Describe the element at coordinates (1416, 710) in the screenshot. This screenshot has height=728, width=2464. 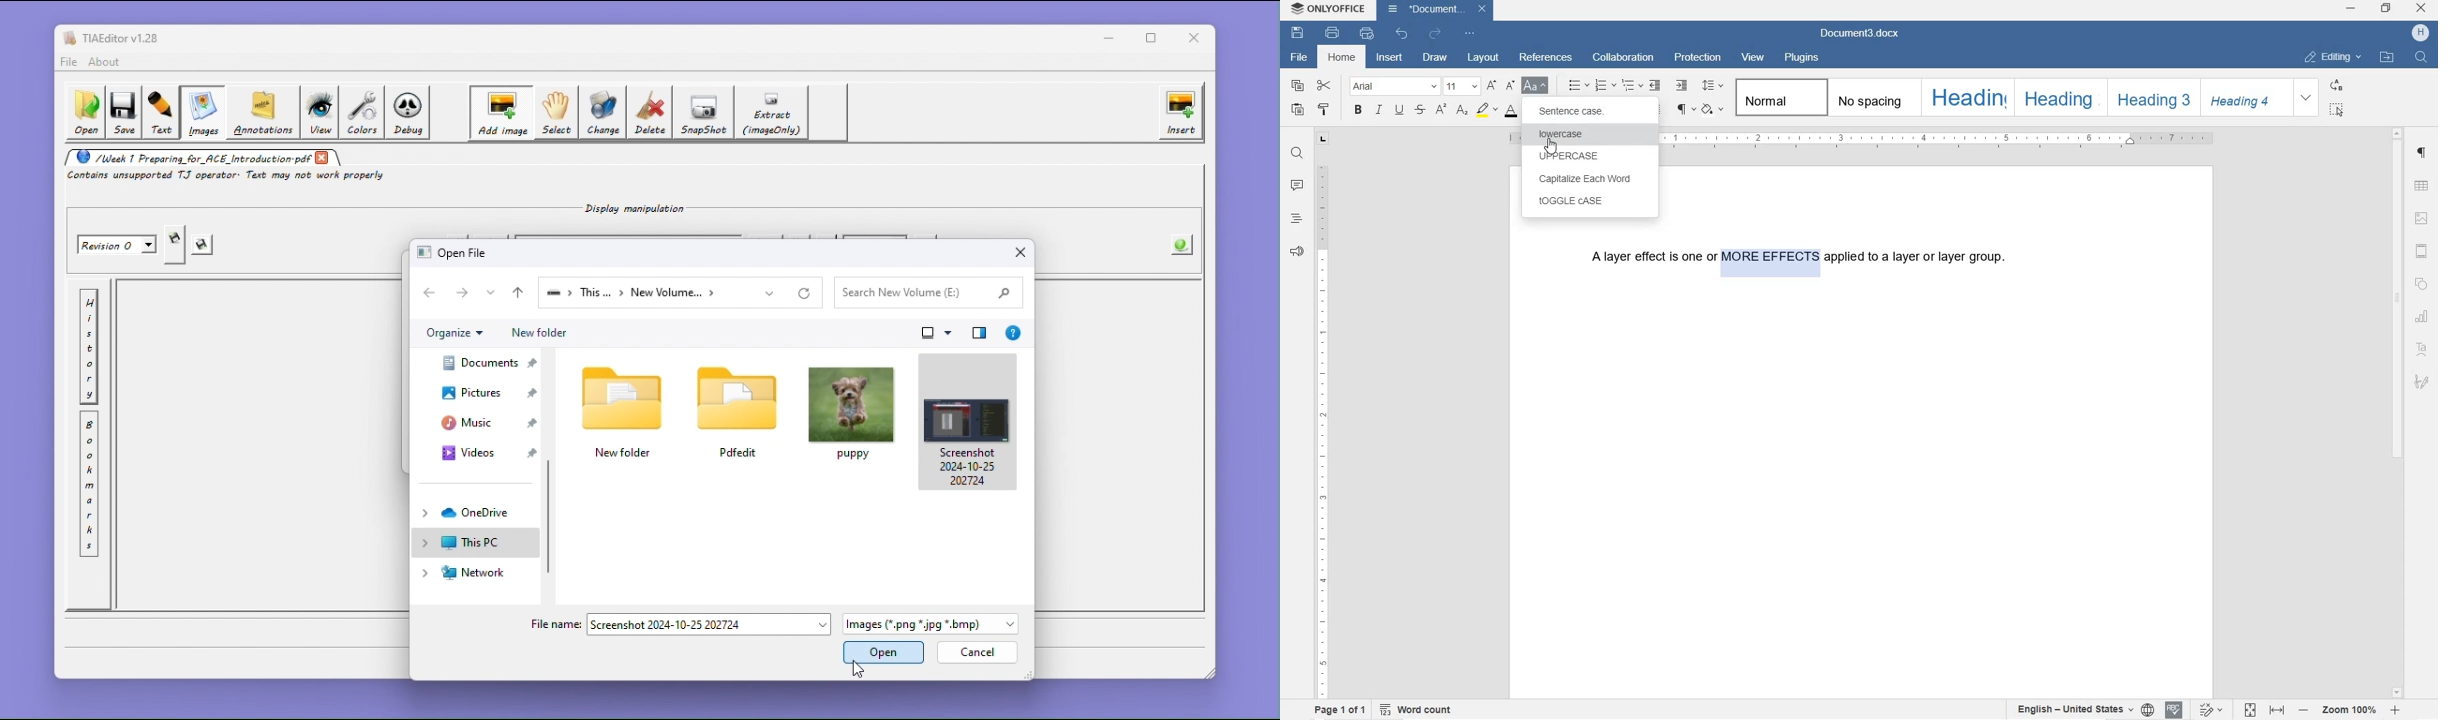
I see `WORD COUNT` at that location.